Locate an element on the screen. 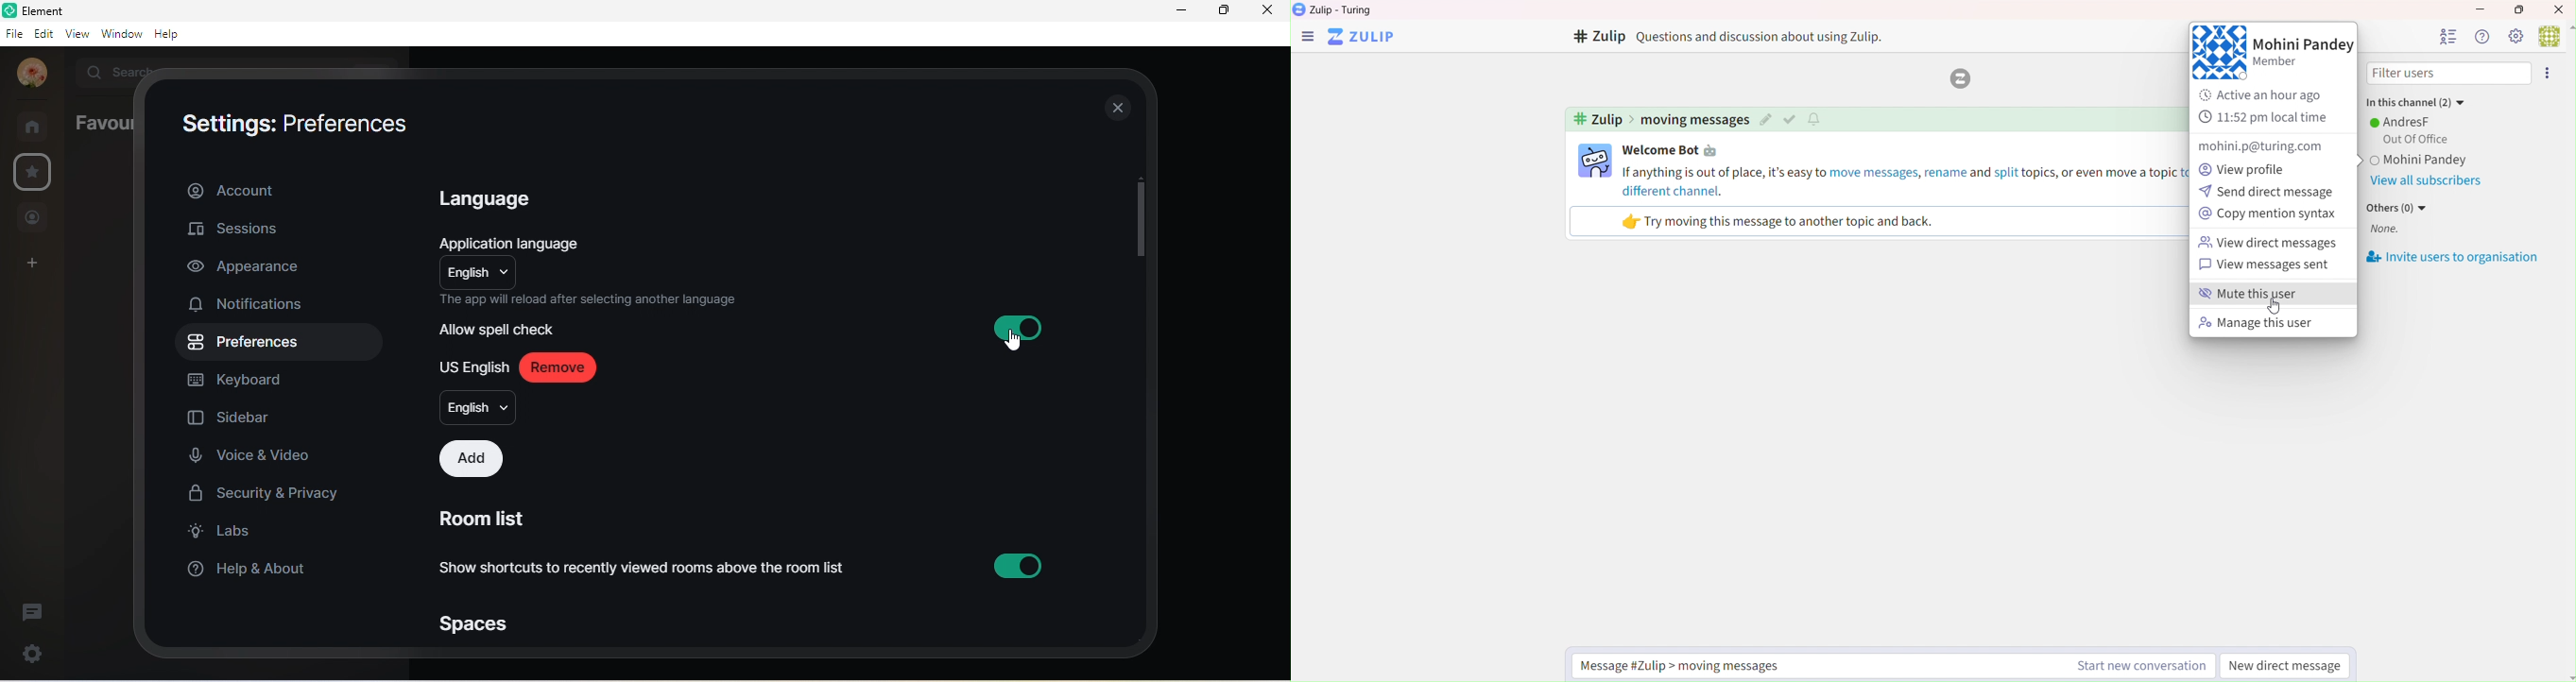 The image size is (2576, 700). view direct messages is located at coordinates (2269, 244).